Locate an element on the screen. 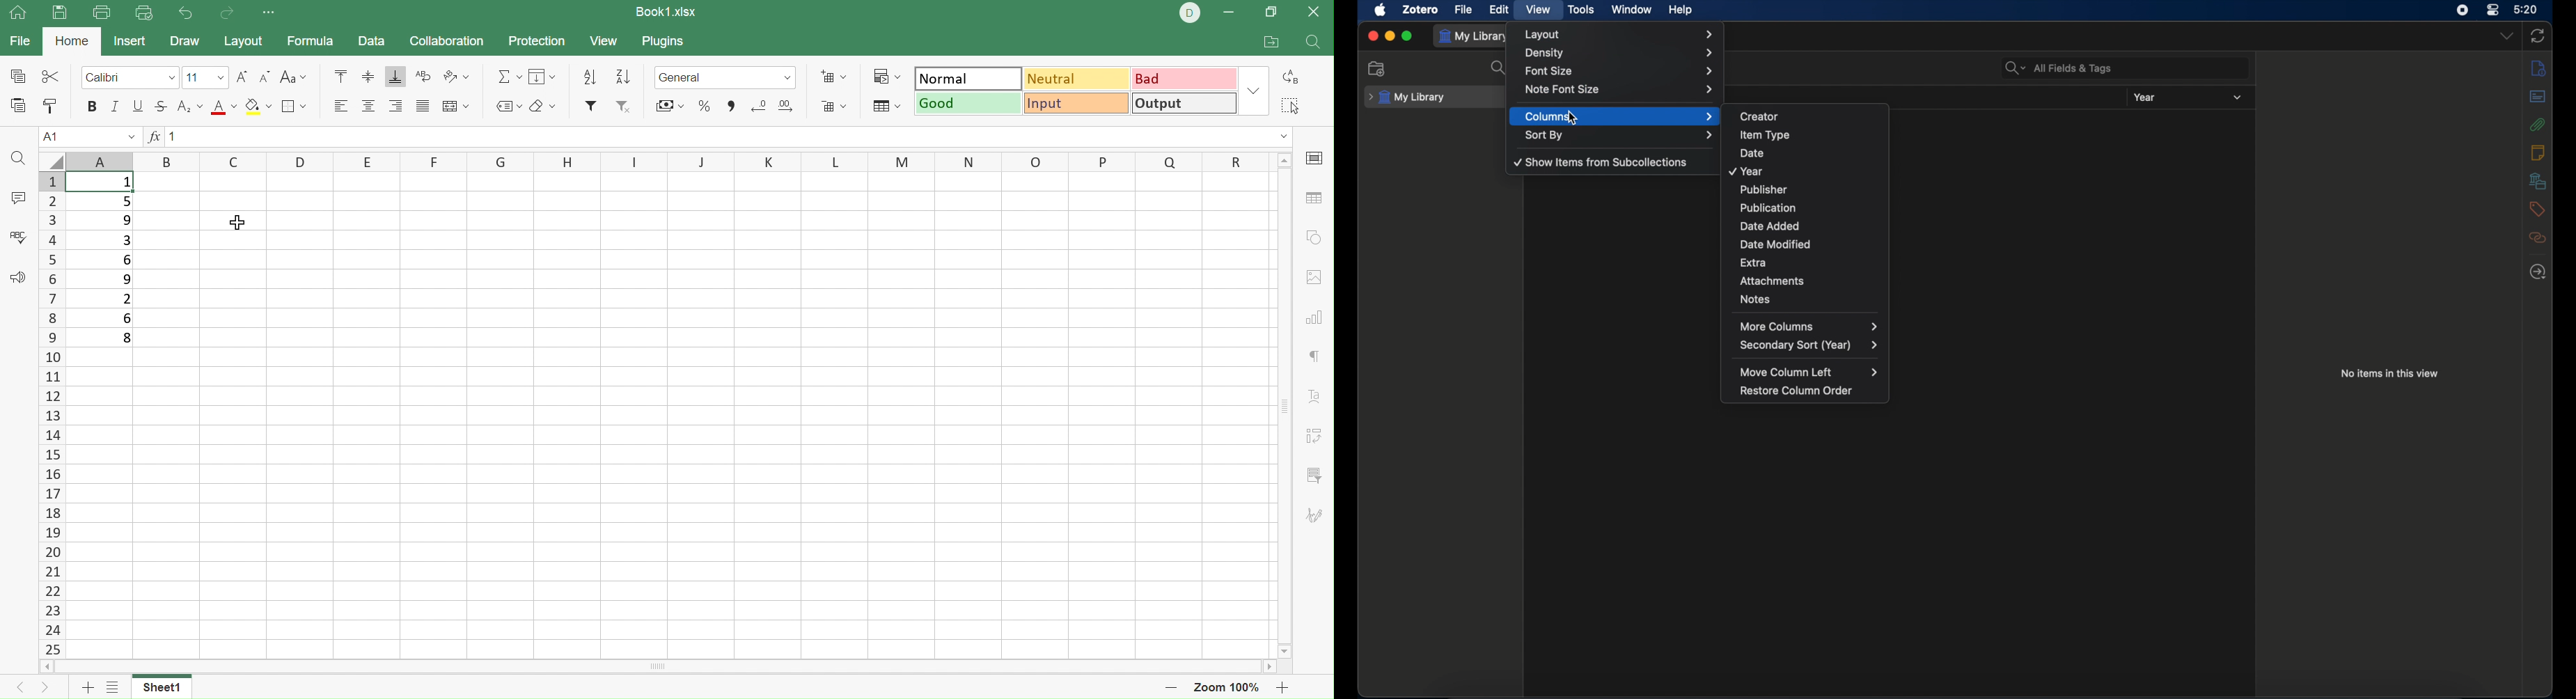  Scroll up is located at coordinates (1283, 159).